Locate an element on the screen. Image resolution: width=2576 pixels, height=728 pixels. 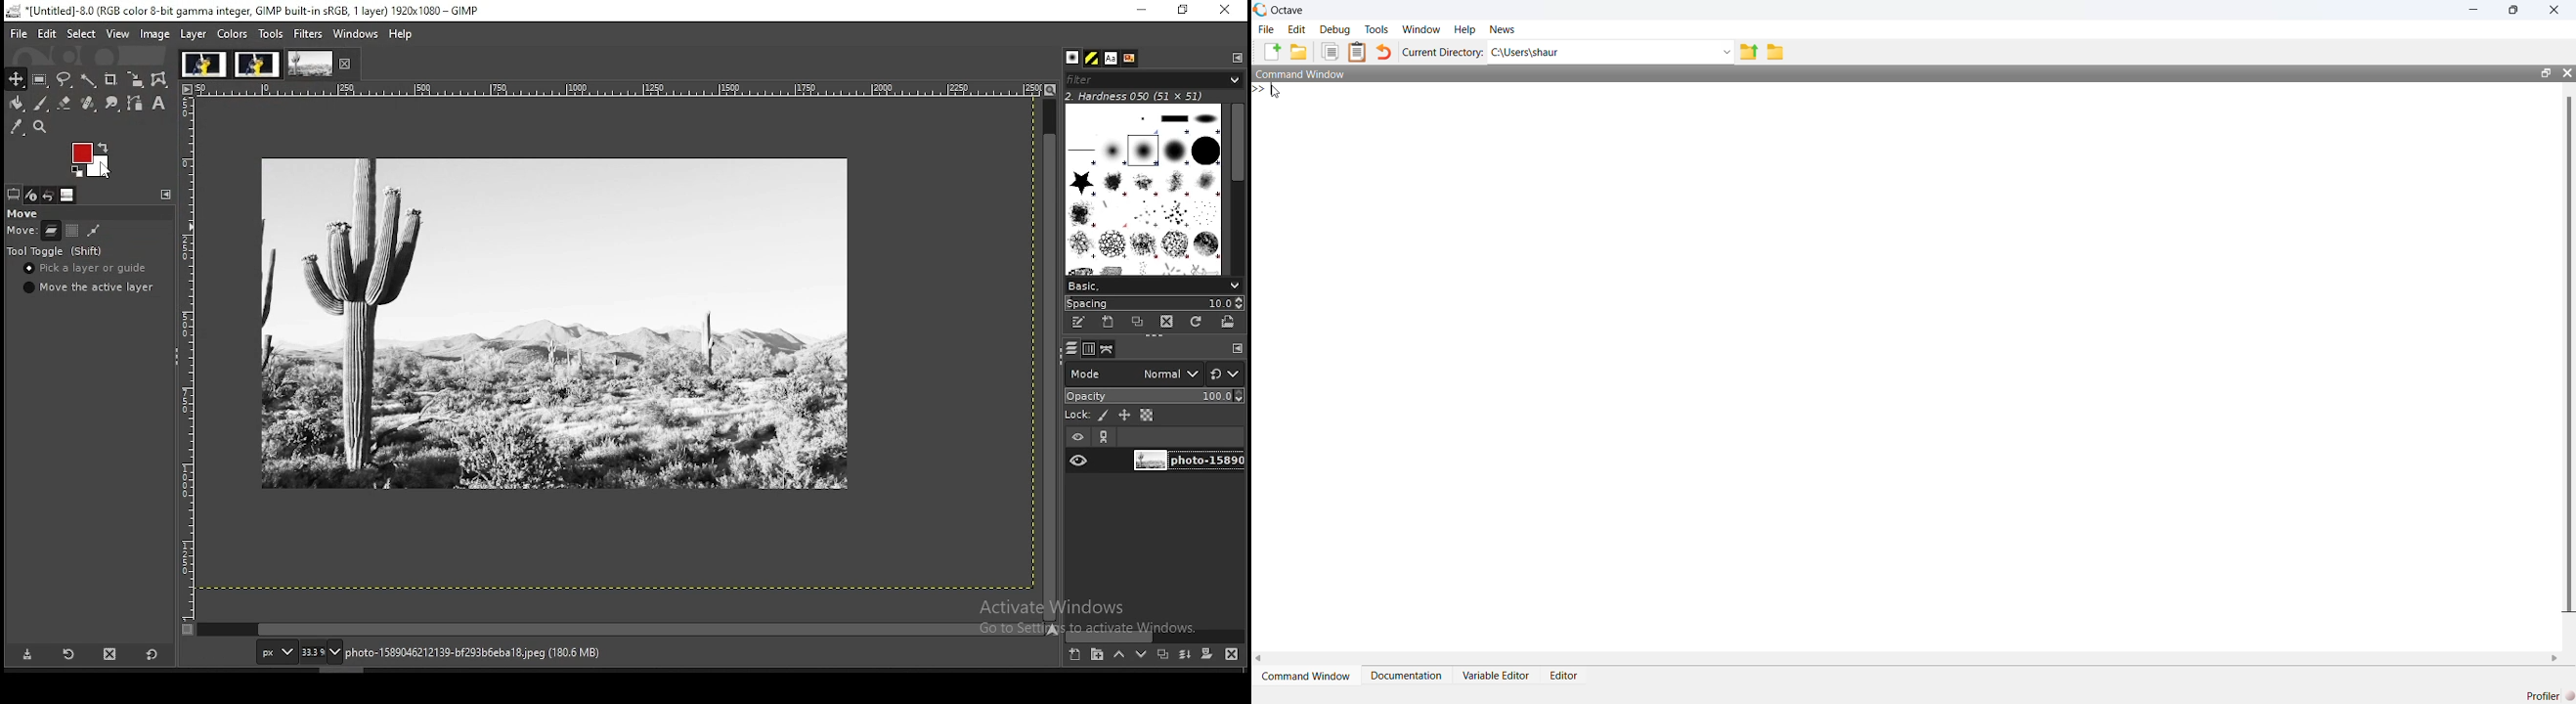
mouse pointer is located at coordinates (105, 166).